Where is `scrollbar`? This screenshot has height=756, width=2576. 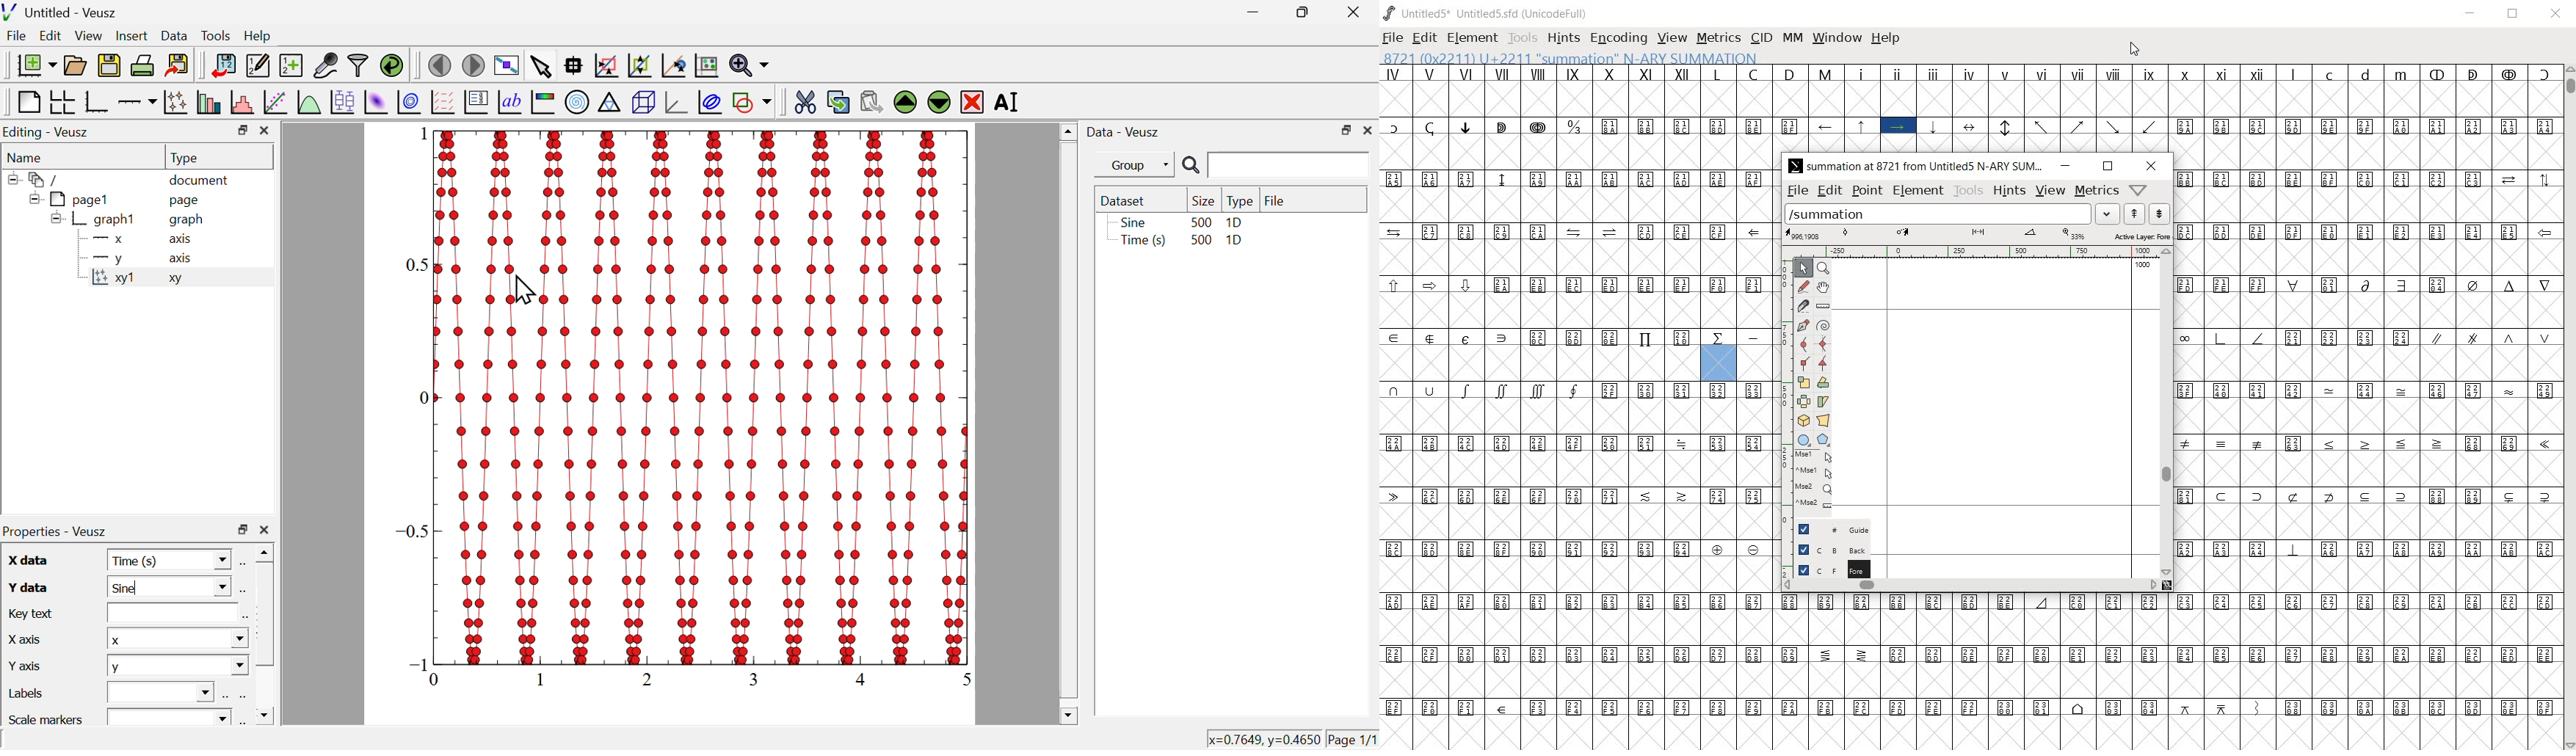 scrollbar is located at coordinates (1068, 423).